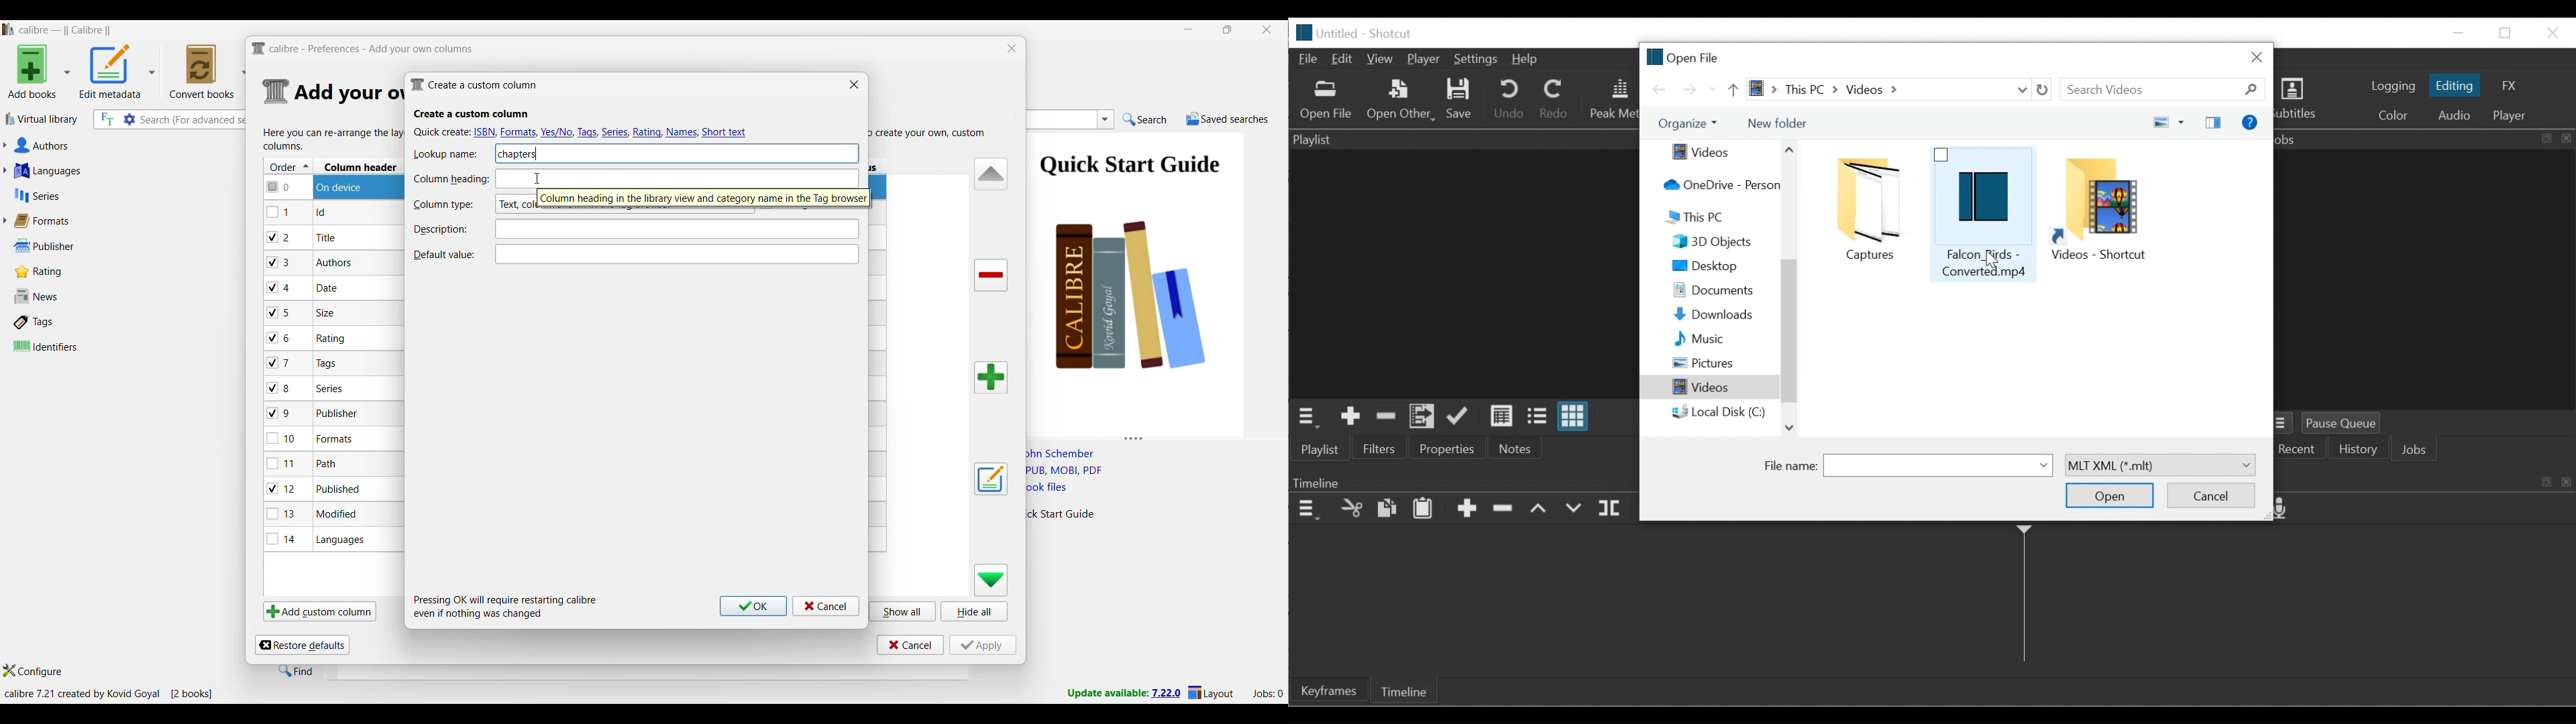 The image size is (2576, 728). What do you see at coordinates (279, 414) in the screenshot?
I see `checkbox - 9` at bounding box center [279, 414].